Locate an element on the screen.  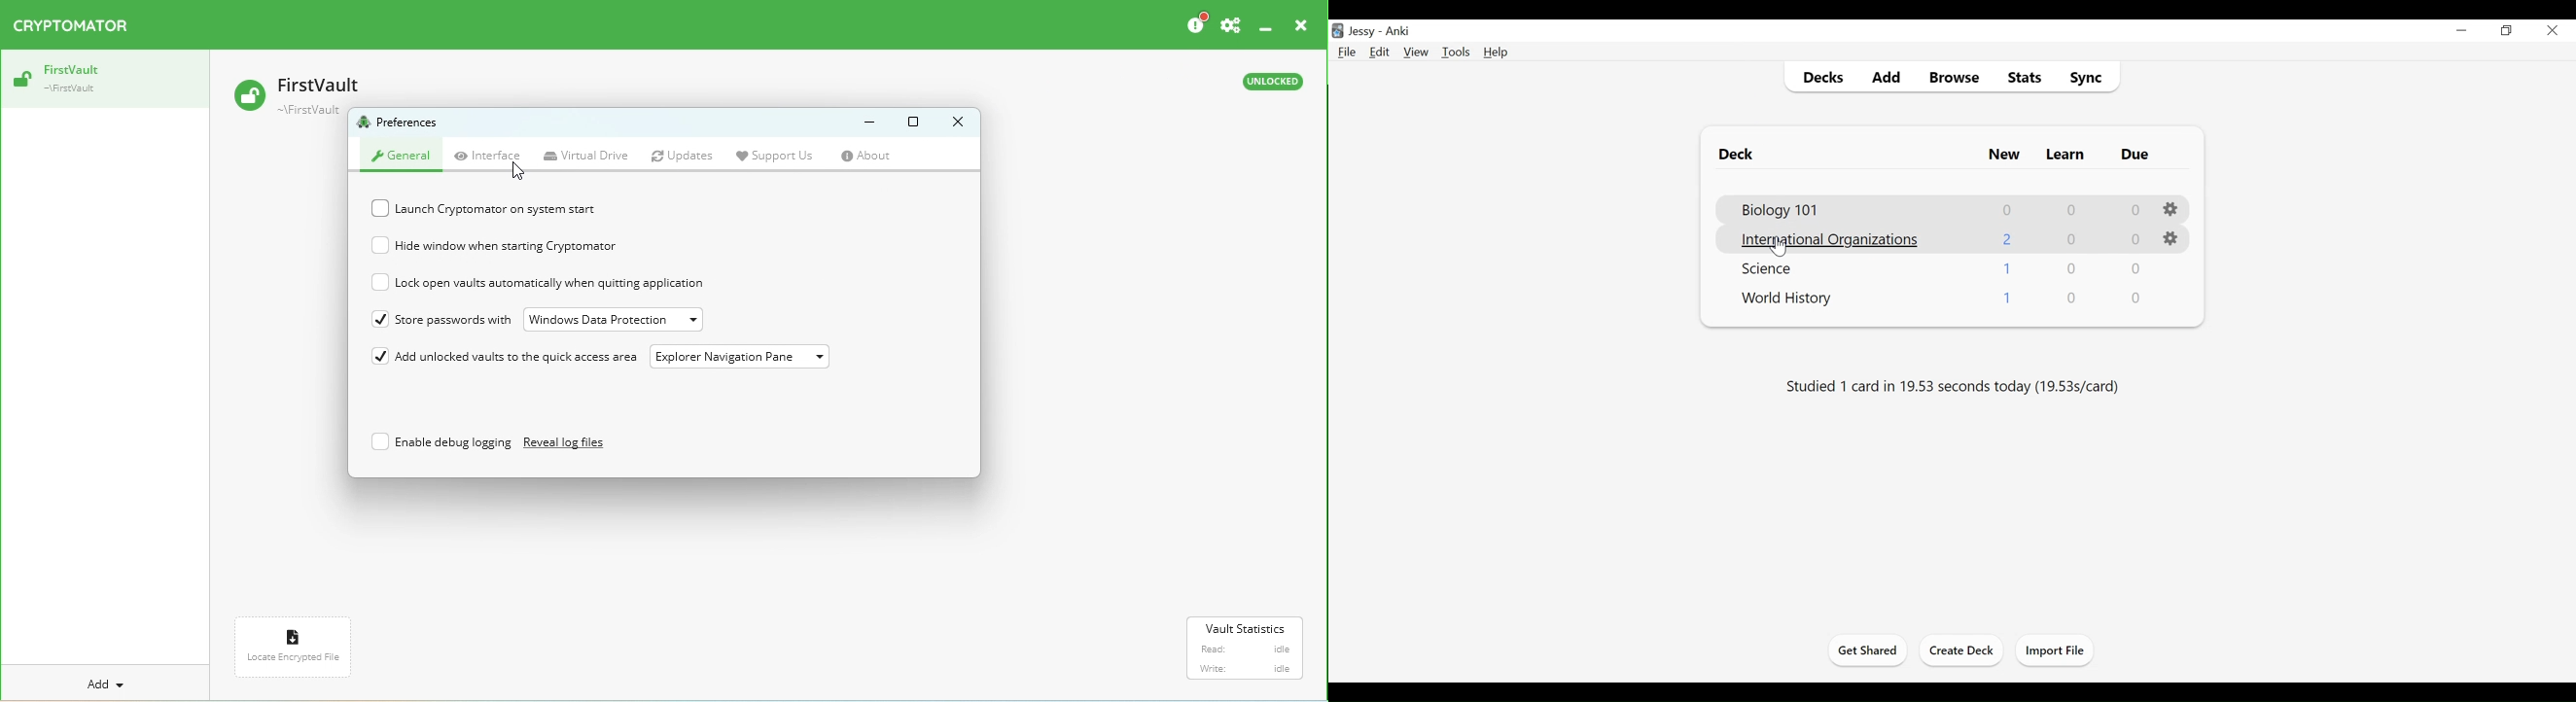
Stats is located at coordinates (2024, 79).